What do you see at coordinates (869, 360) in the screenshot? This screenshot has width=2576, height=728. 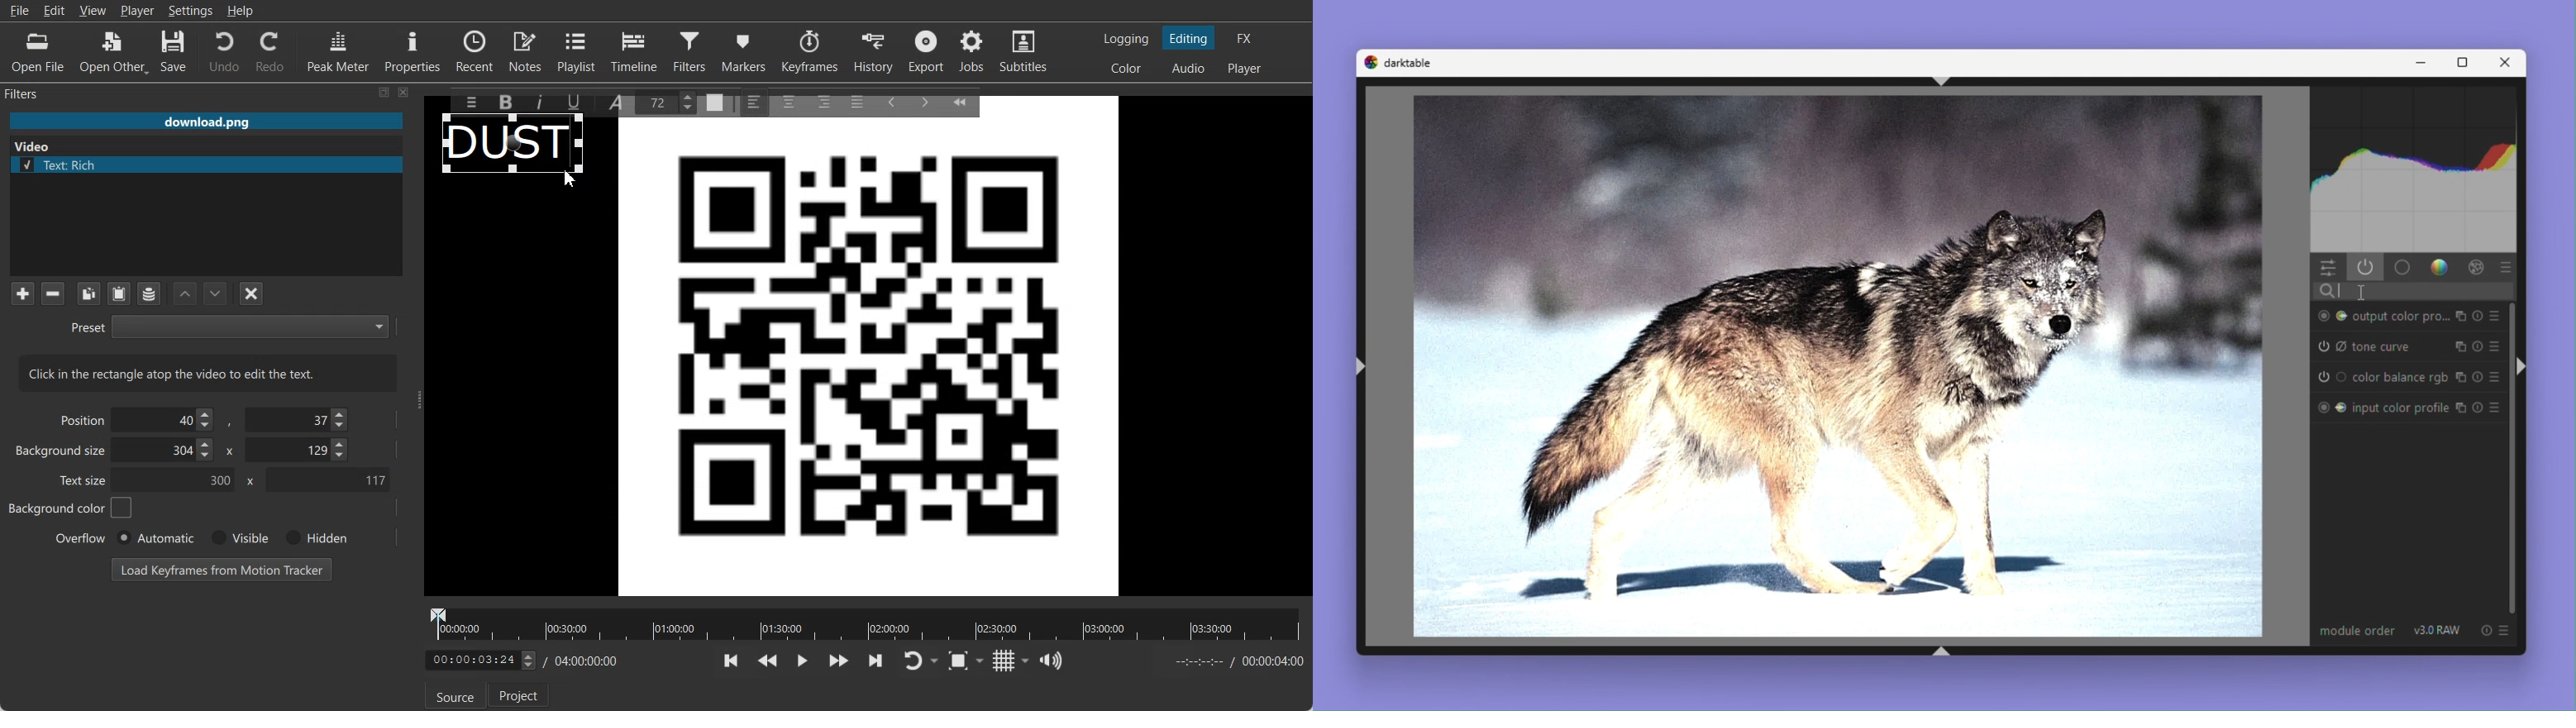 I see `qr` at bounding box center [869, 360].